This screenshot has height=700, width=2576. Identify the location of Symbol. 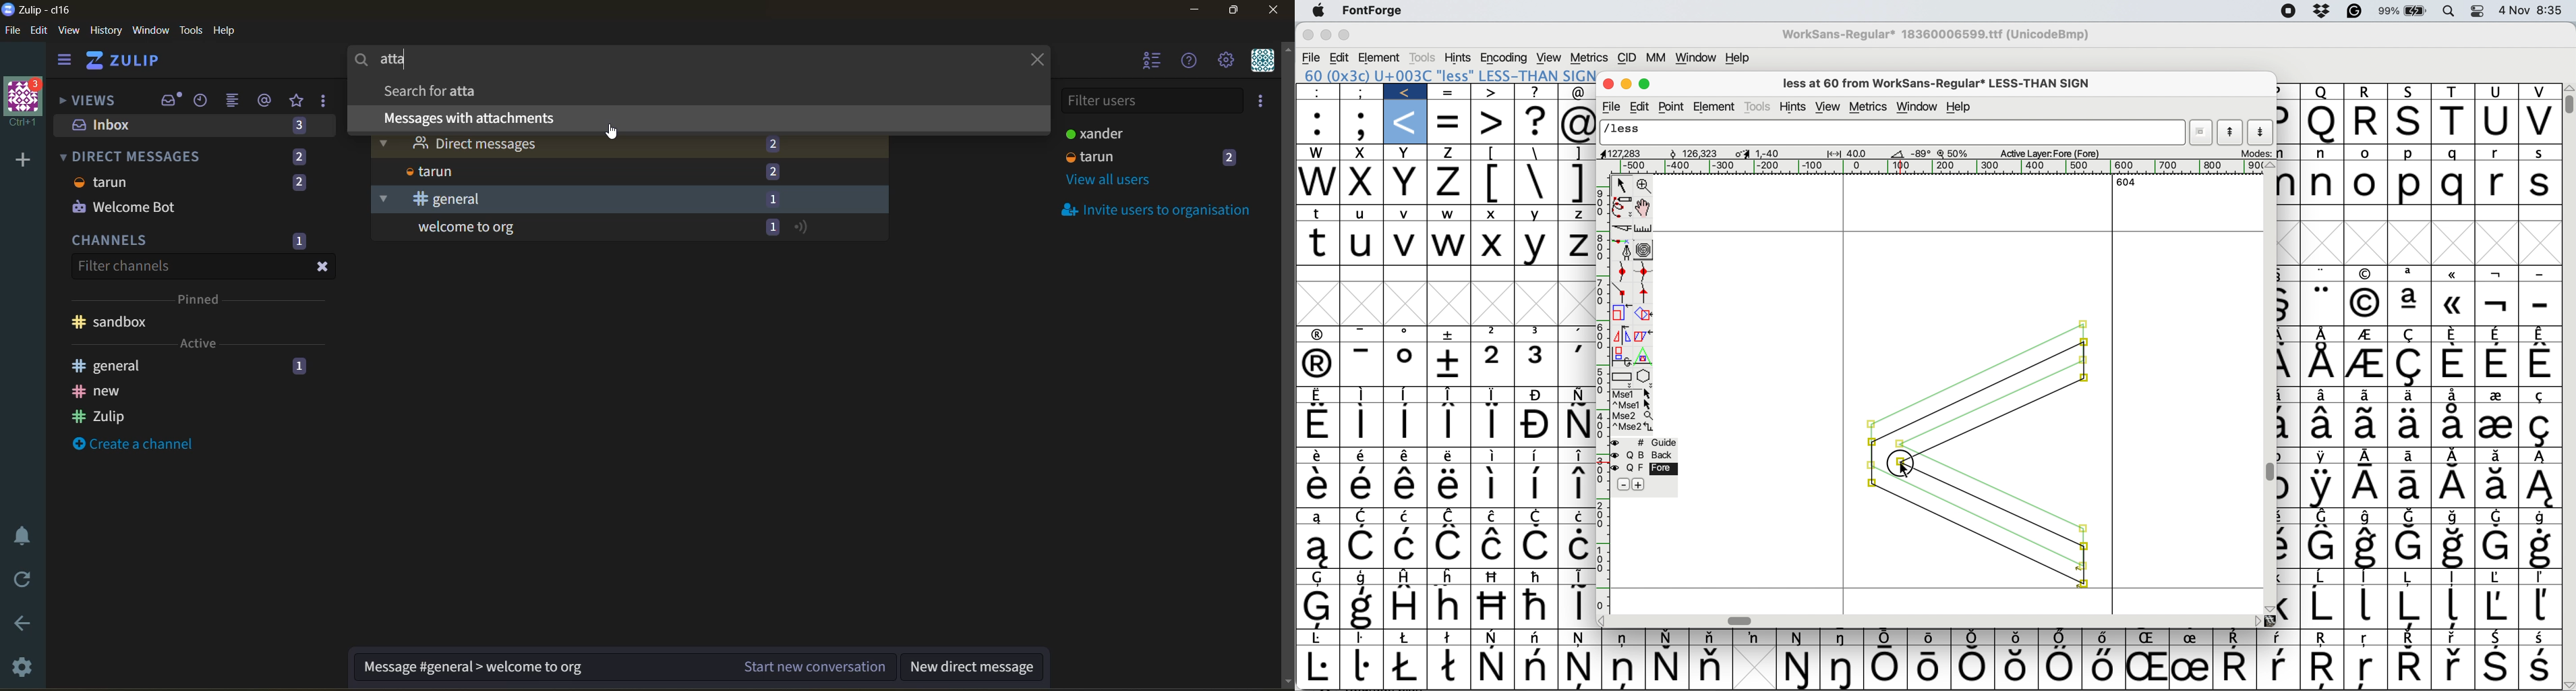
(1405, 425).